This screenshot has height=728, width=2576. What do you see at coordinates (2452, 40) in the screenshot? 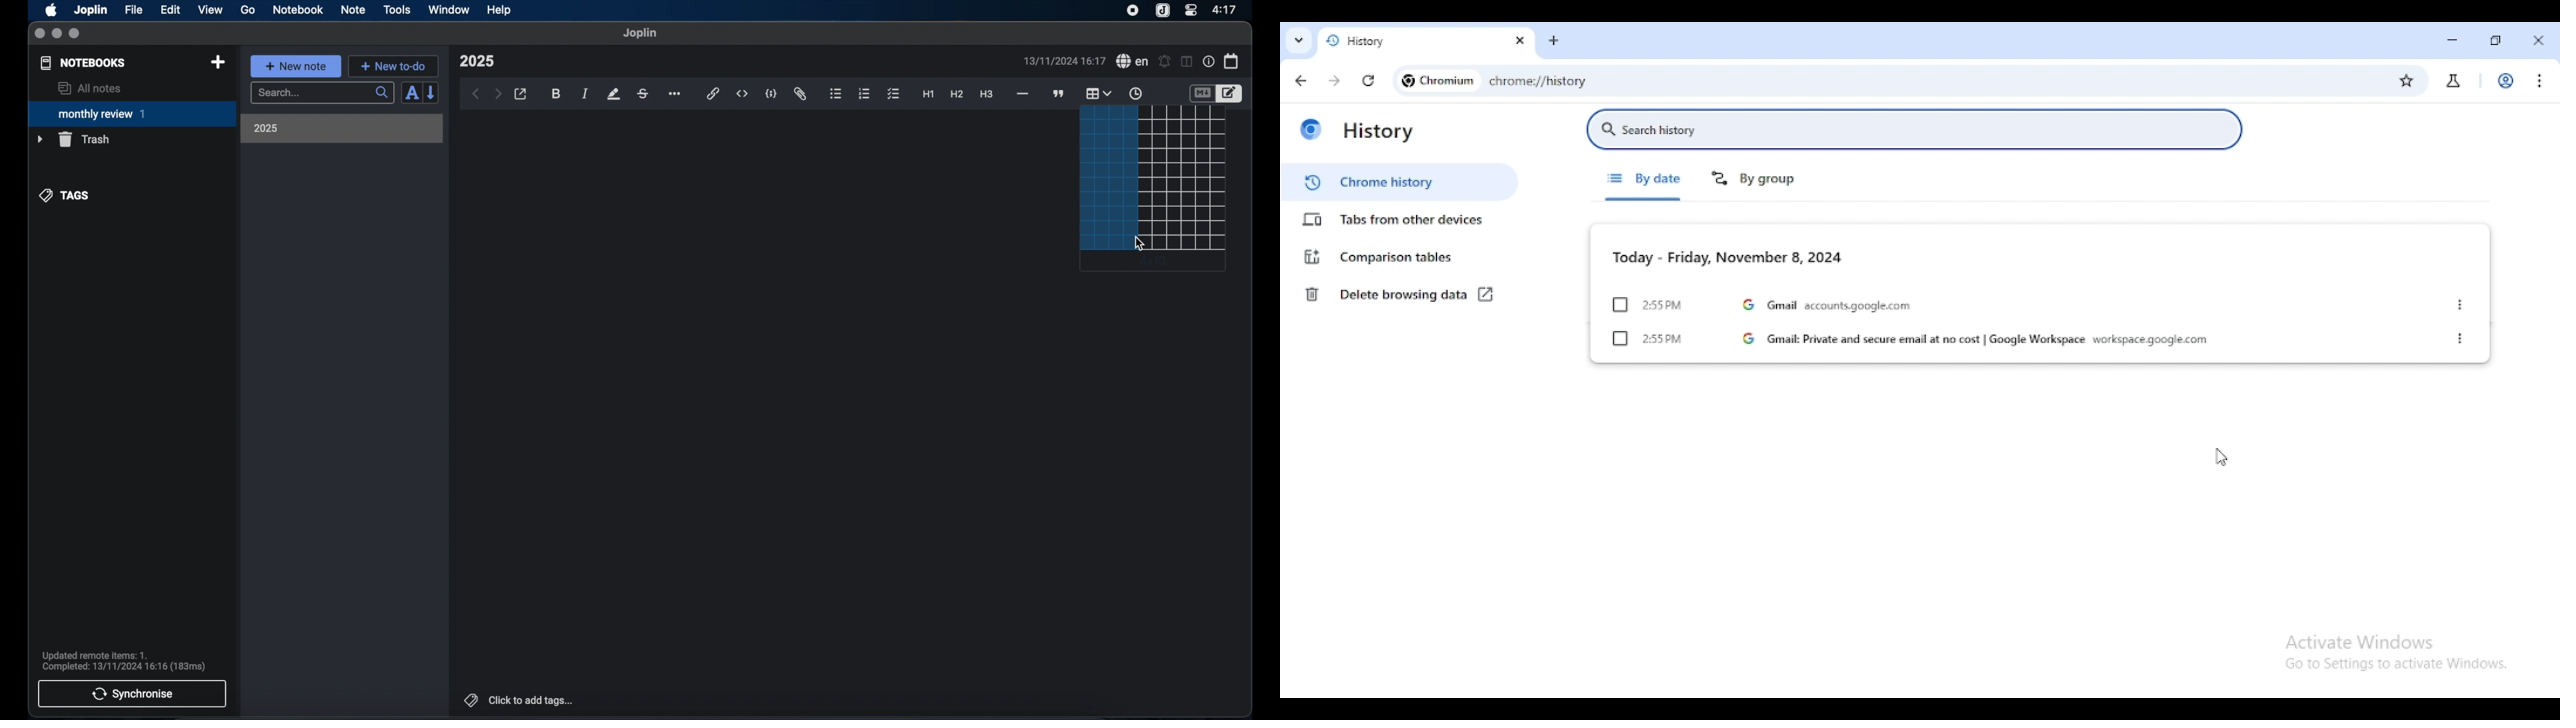
I see `minimize` at bounding box center [2452, 40].